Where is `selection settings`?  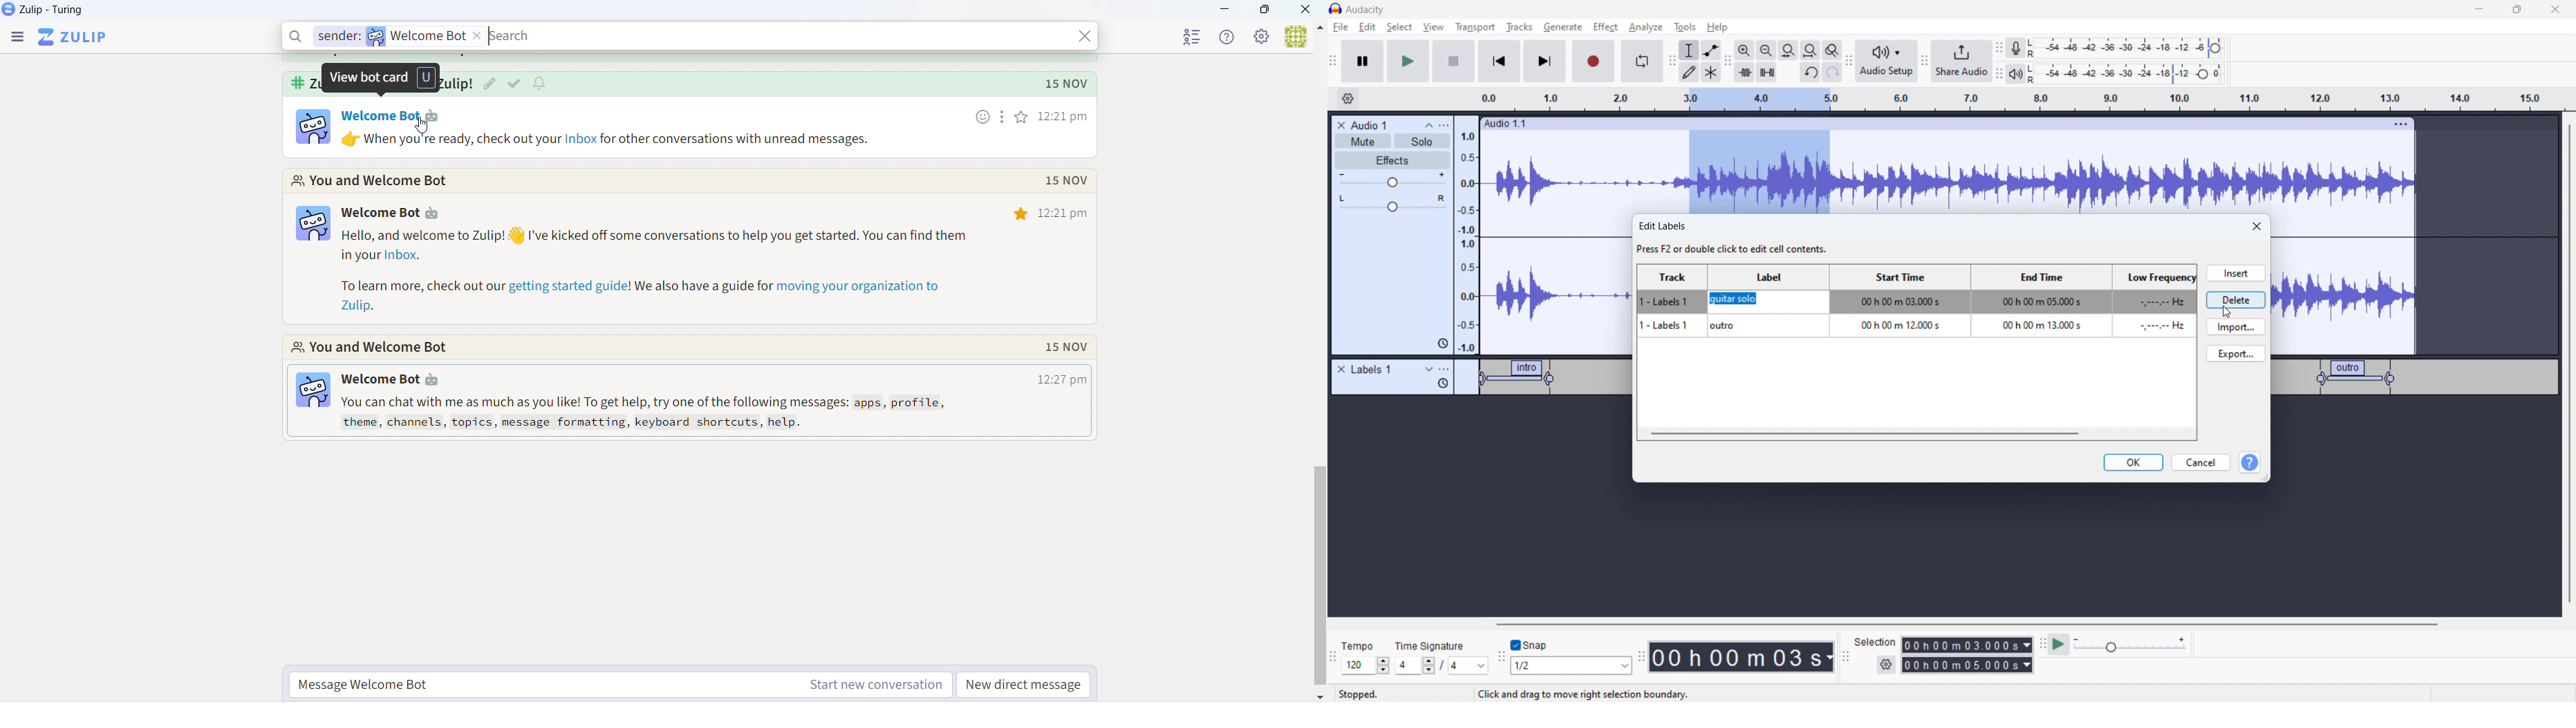 selection settings is located at coordinates (1887, 665).